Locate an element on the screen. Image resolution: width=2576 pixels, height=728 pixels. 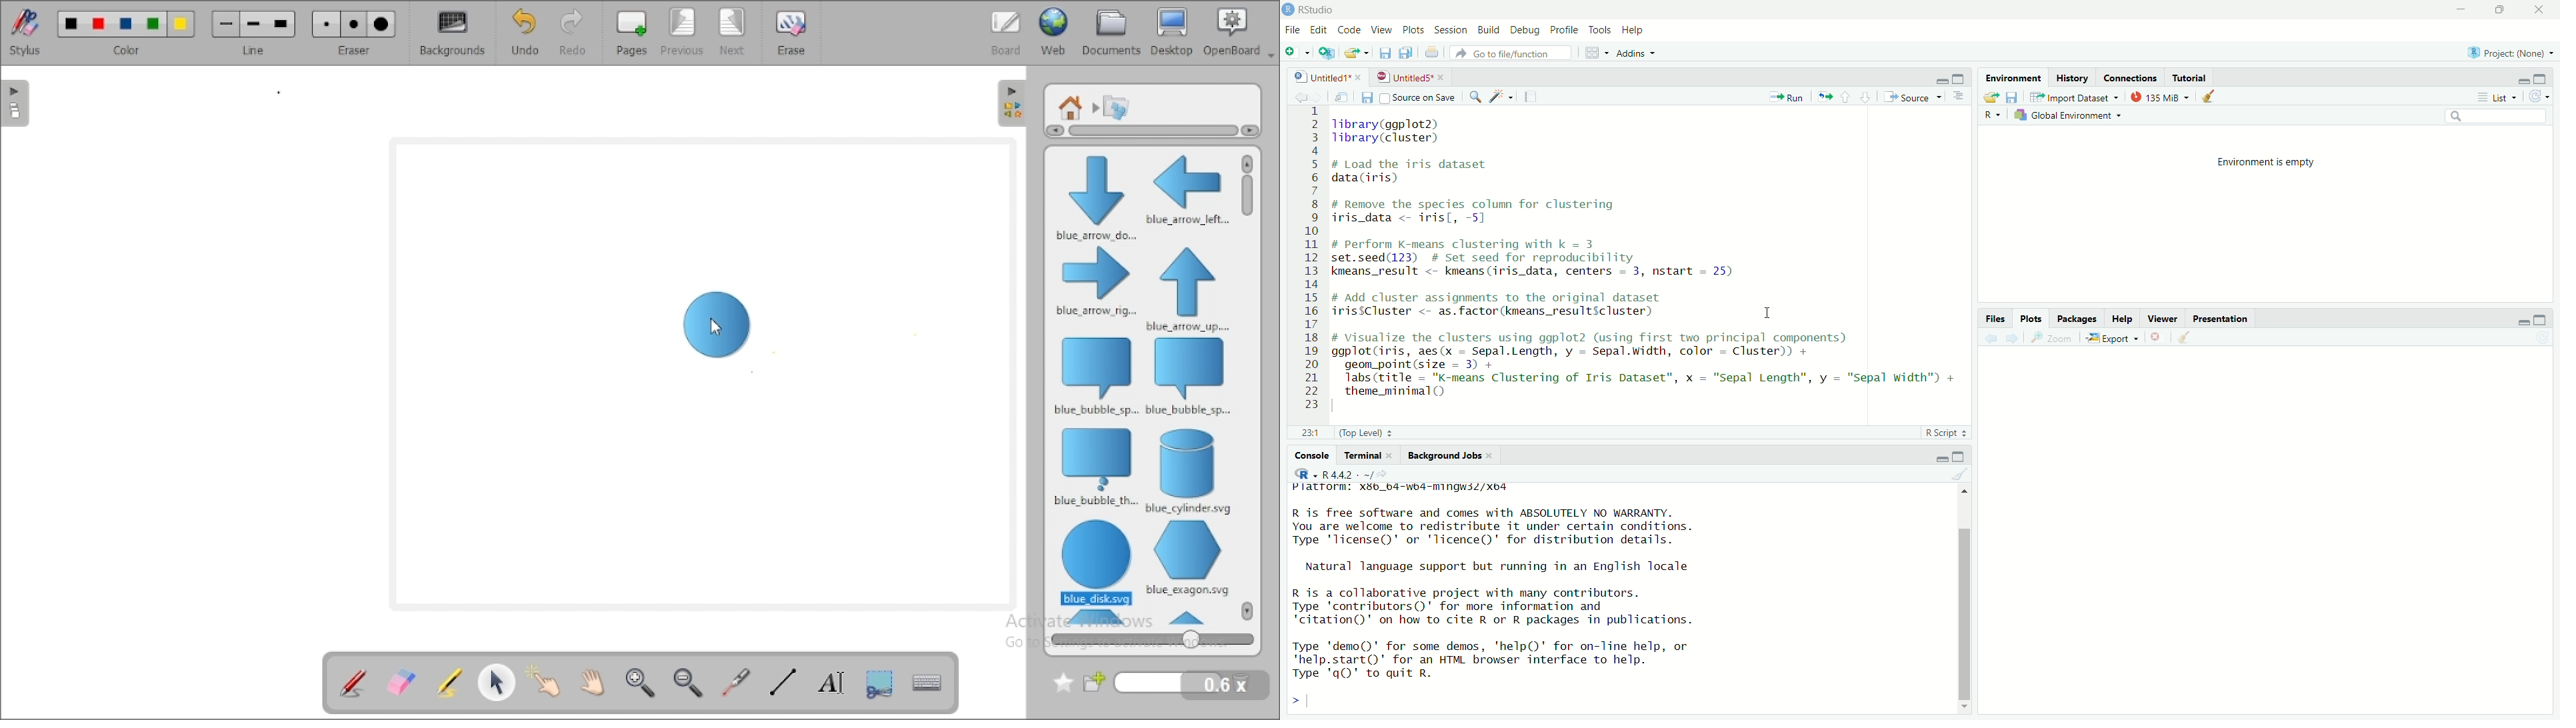
source on save is located at coordinates (1419, 97).